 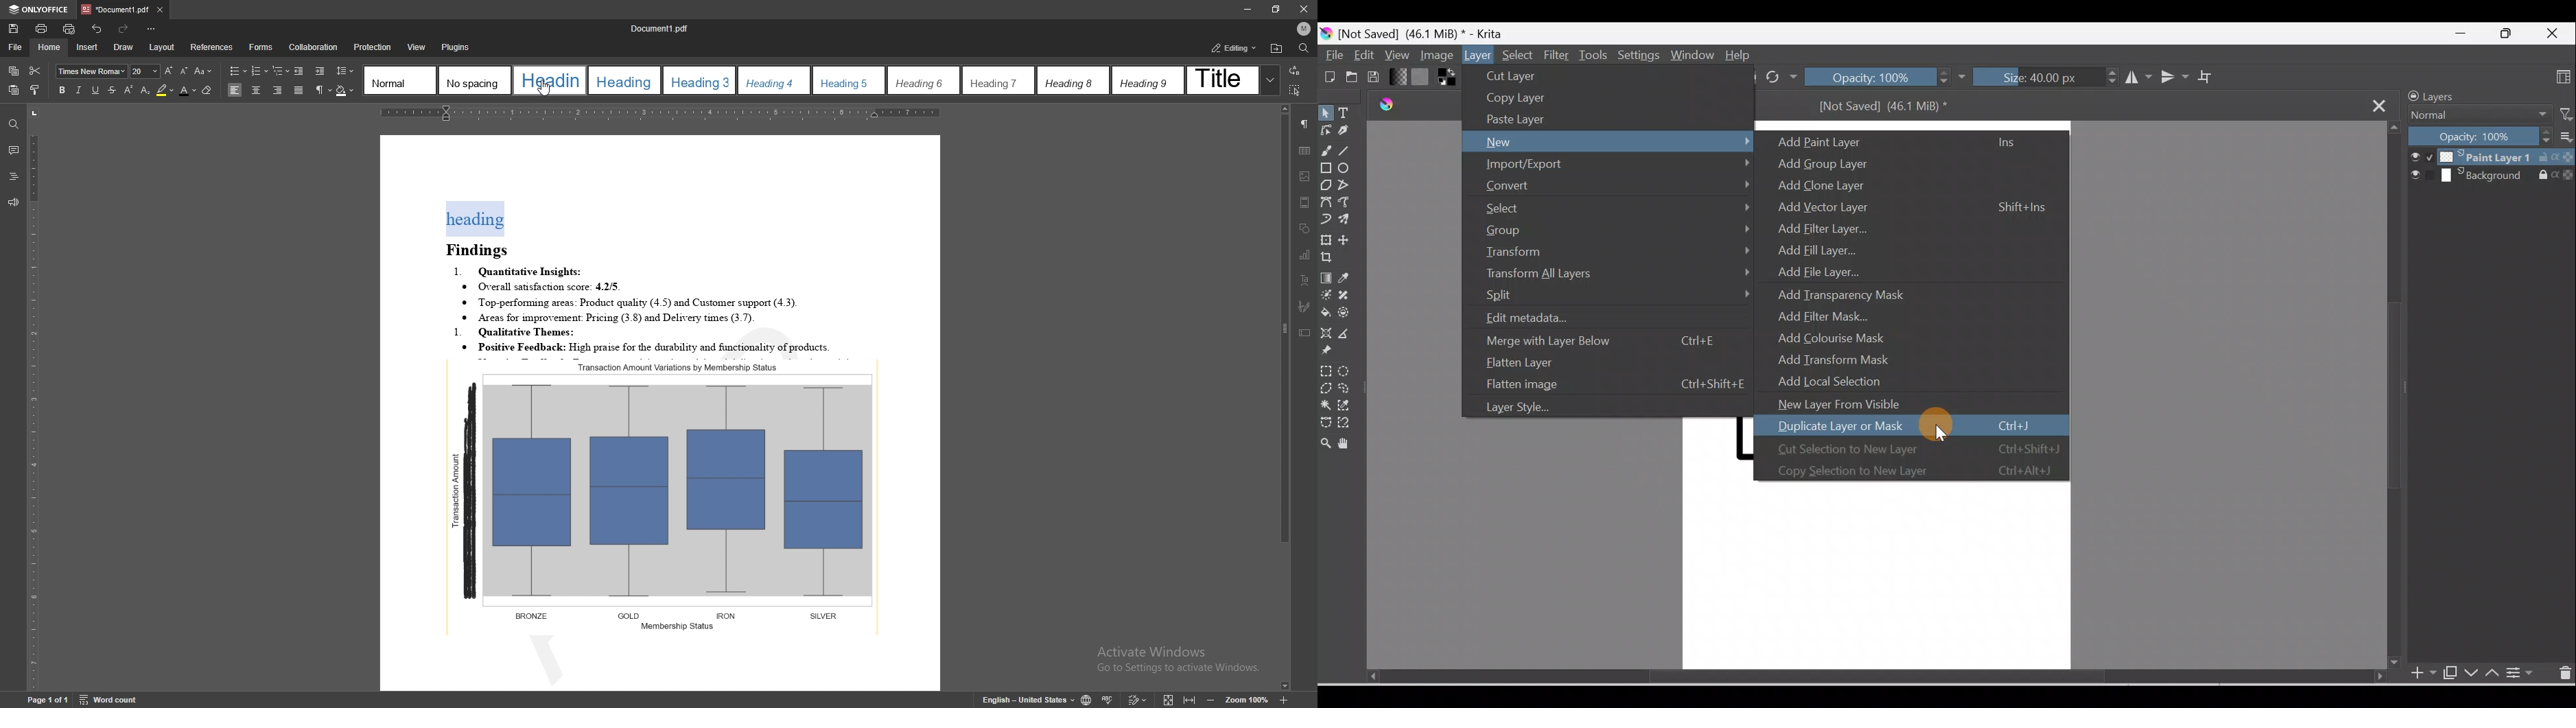 What do you see at coordinates (1137, 699) in the screenshot?
I see `track change` at bounding box center [1137, 699].